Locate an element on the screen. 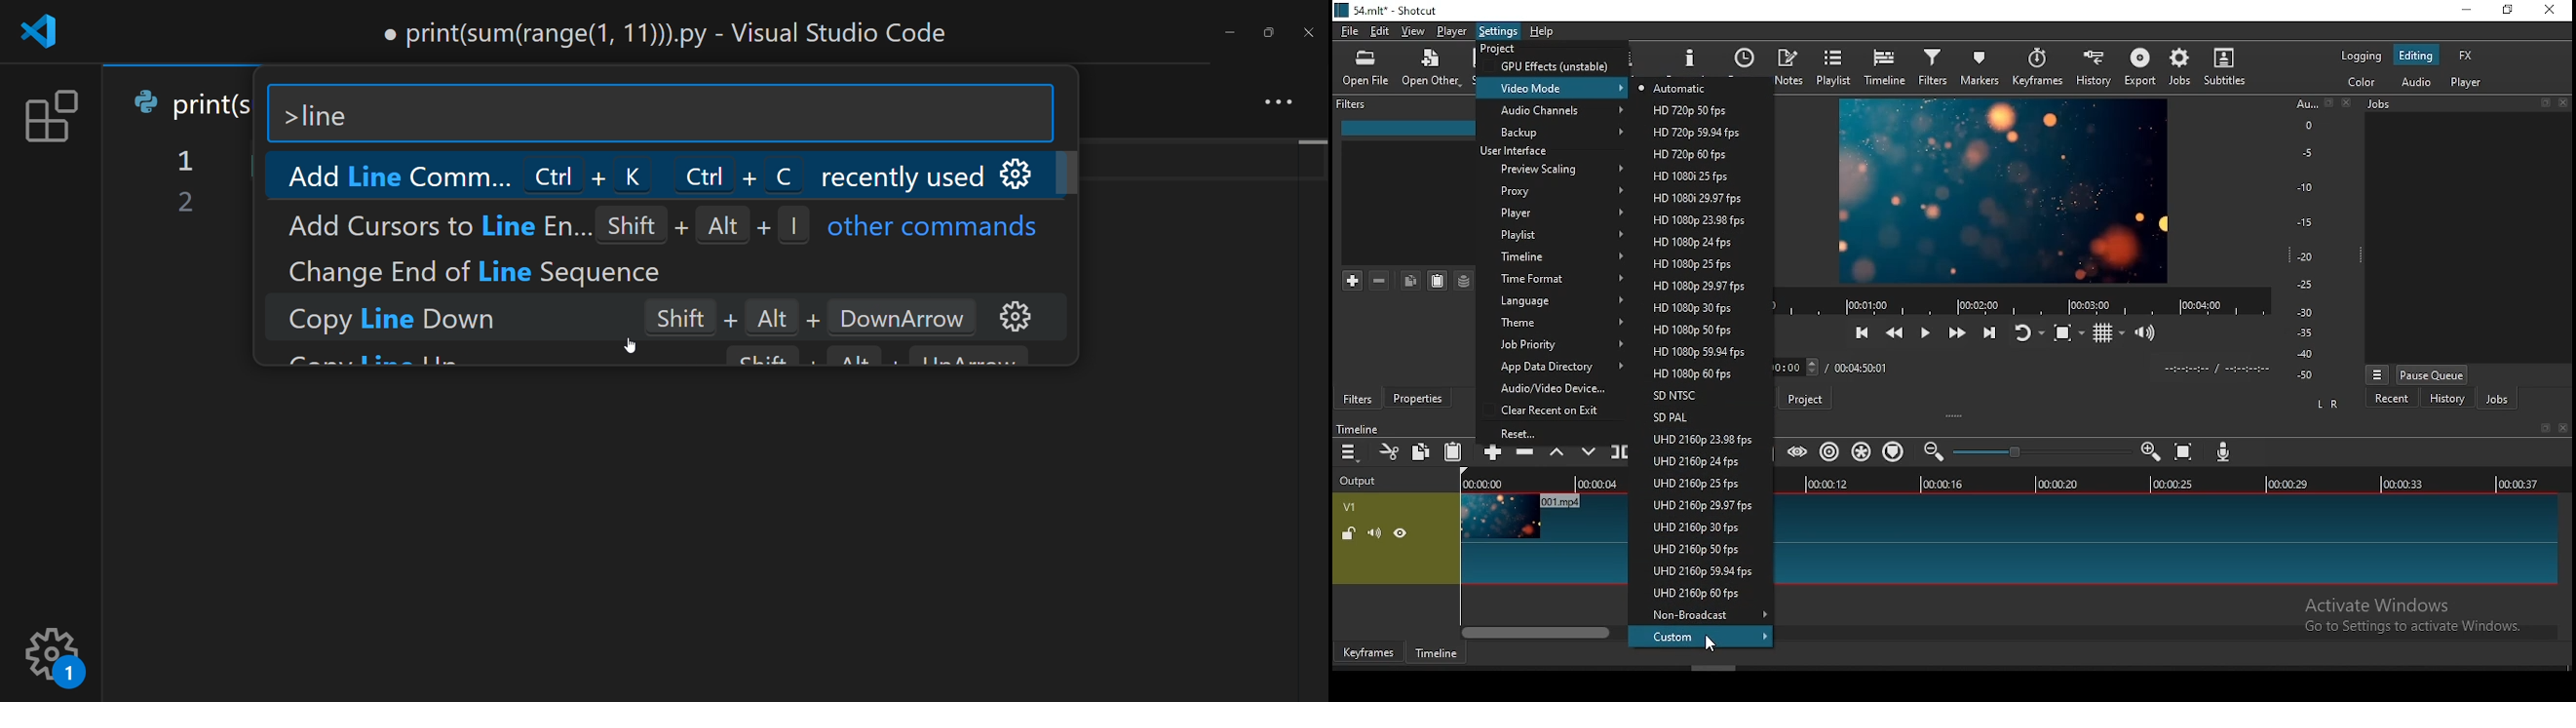 Image resolution: width=2576 pixels, height=728 pixels. color is located at coordinates (2361, 81).